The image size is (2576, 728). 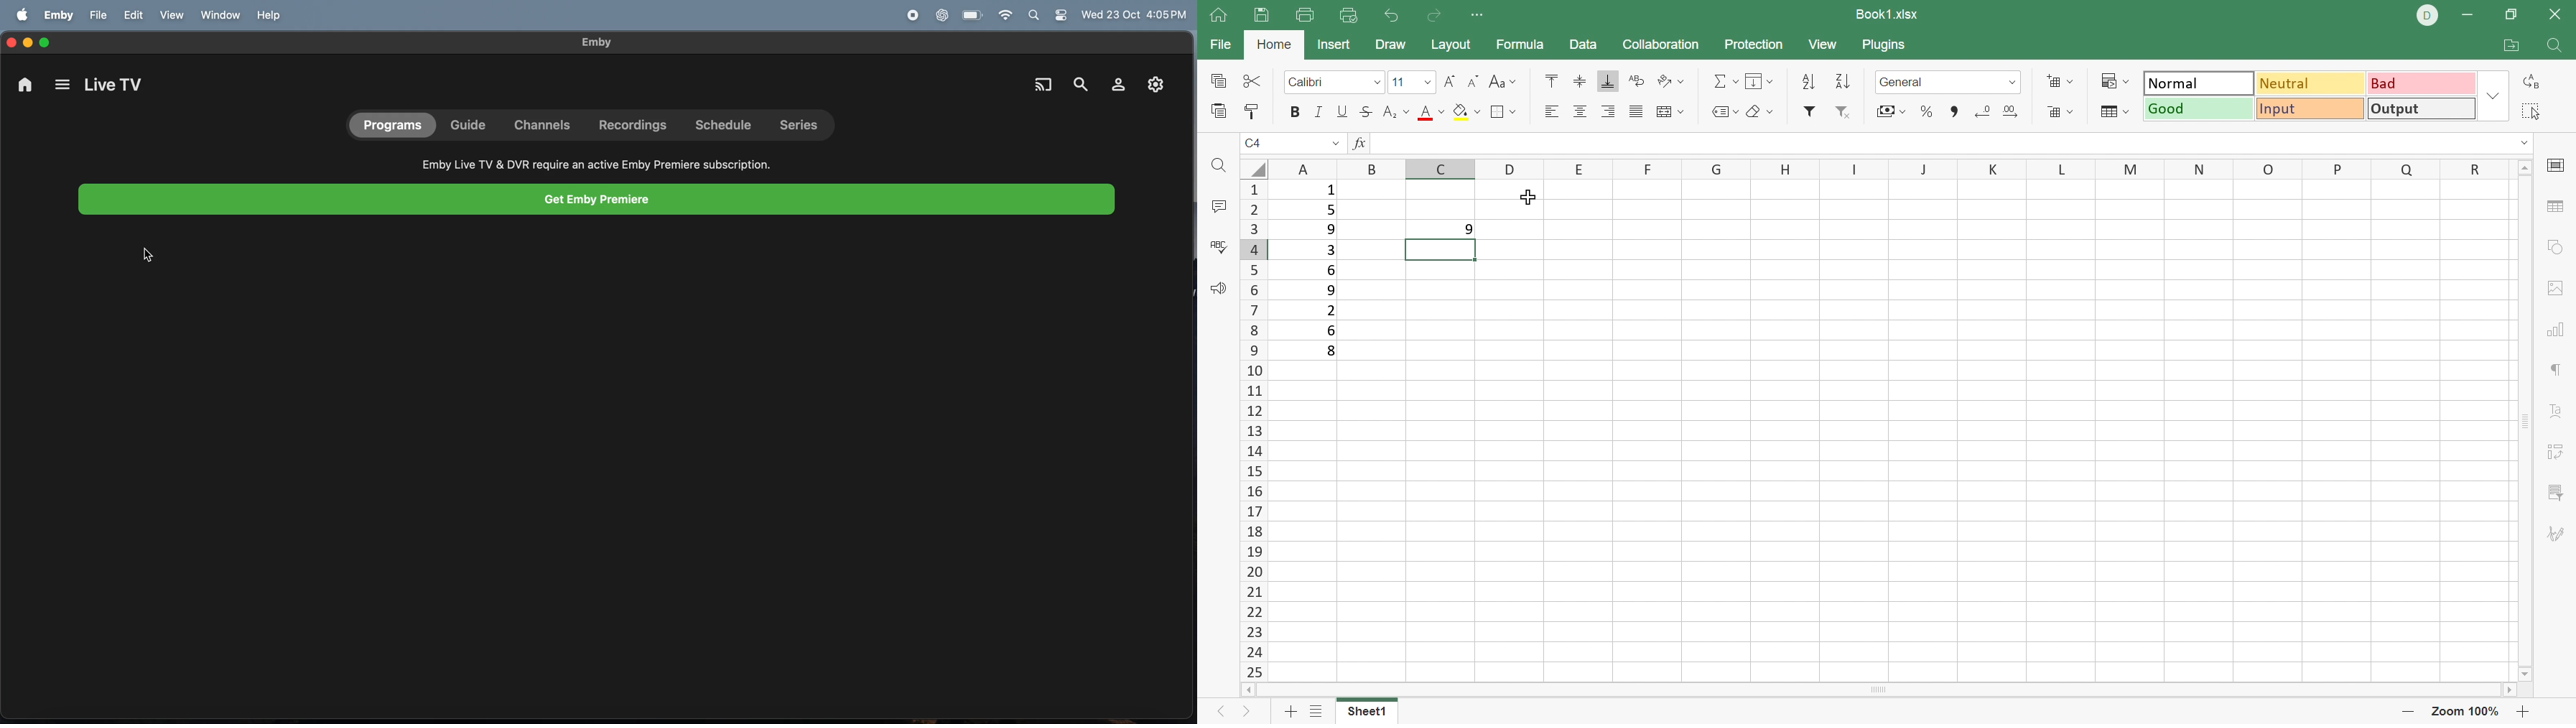 What do you see at coordinates (2559, 453) in the screenshot?
I see `Pivot Table settings` at bounding box center [2559, 453].